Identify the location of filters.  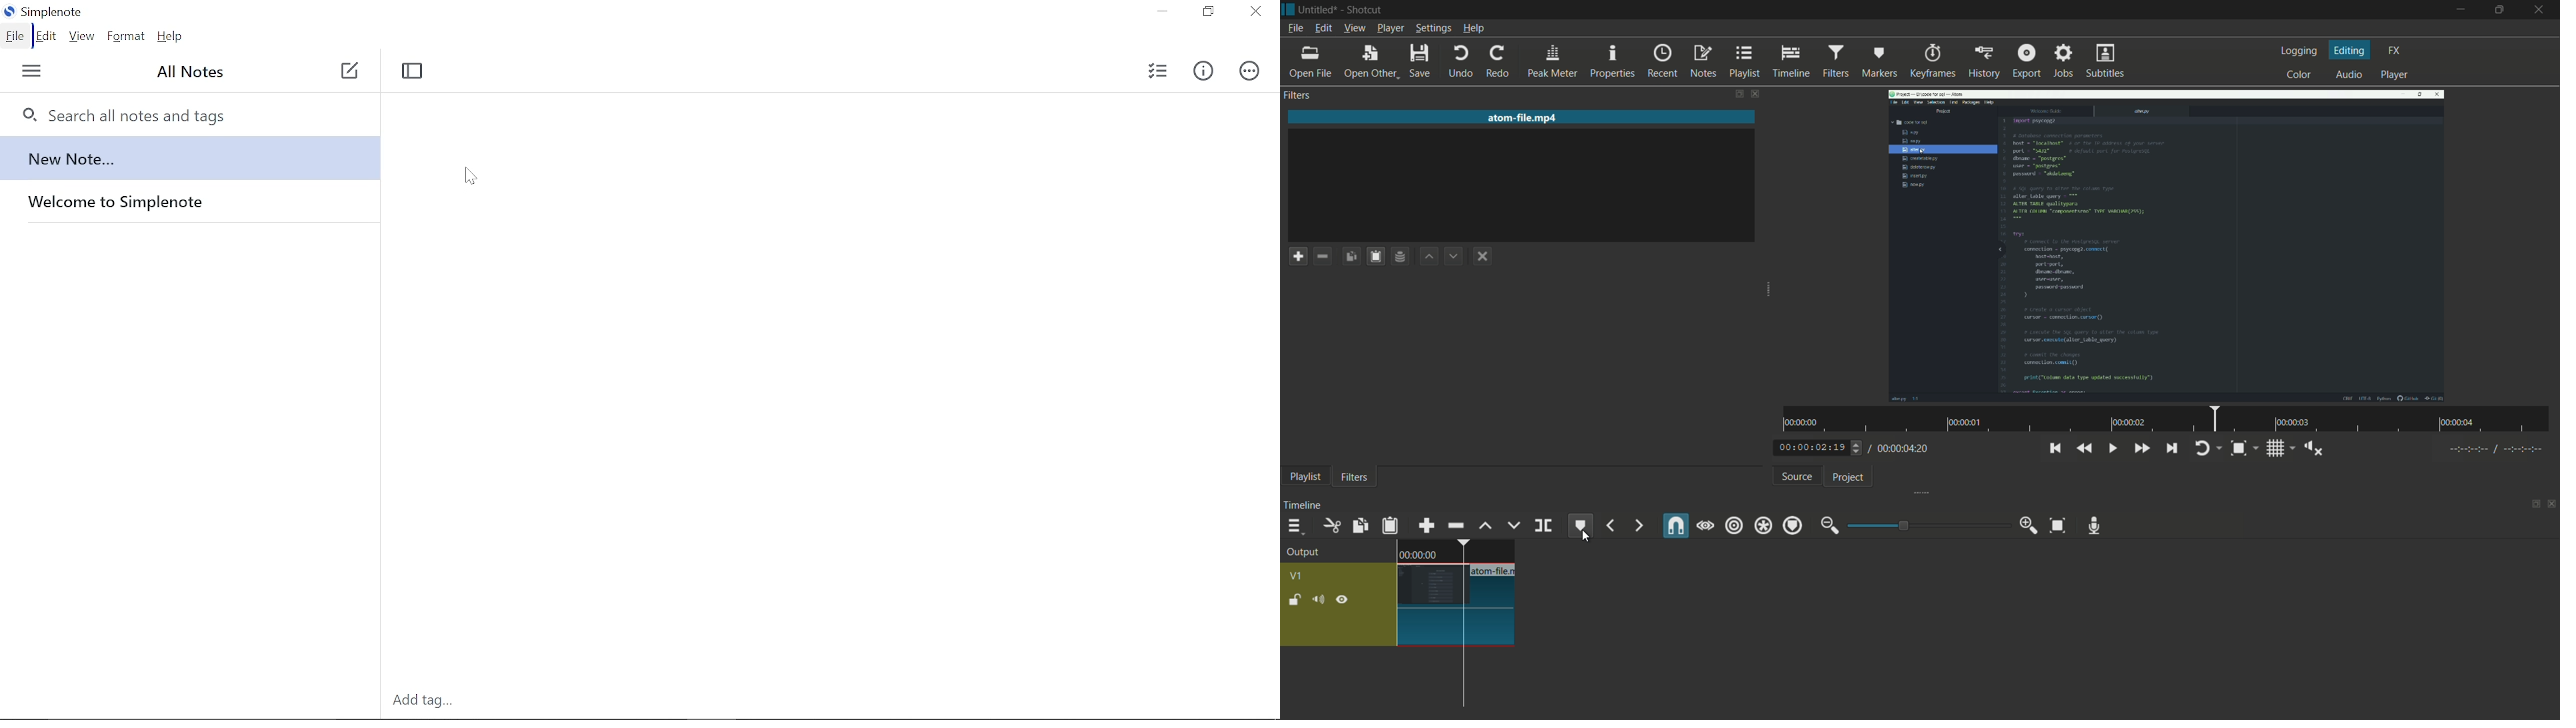
(1354, 477).